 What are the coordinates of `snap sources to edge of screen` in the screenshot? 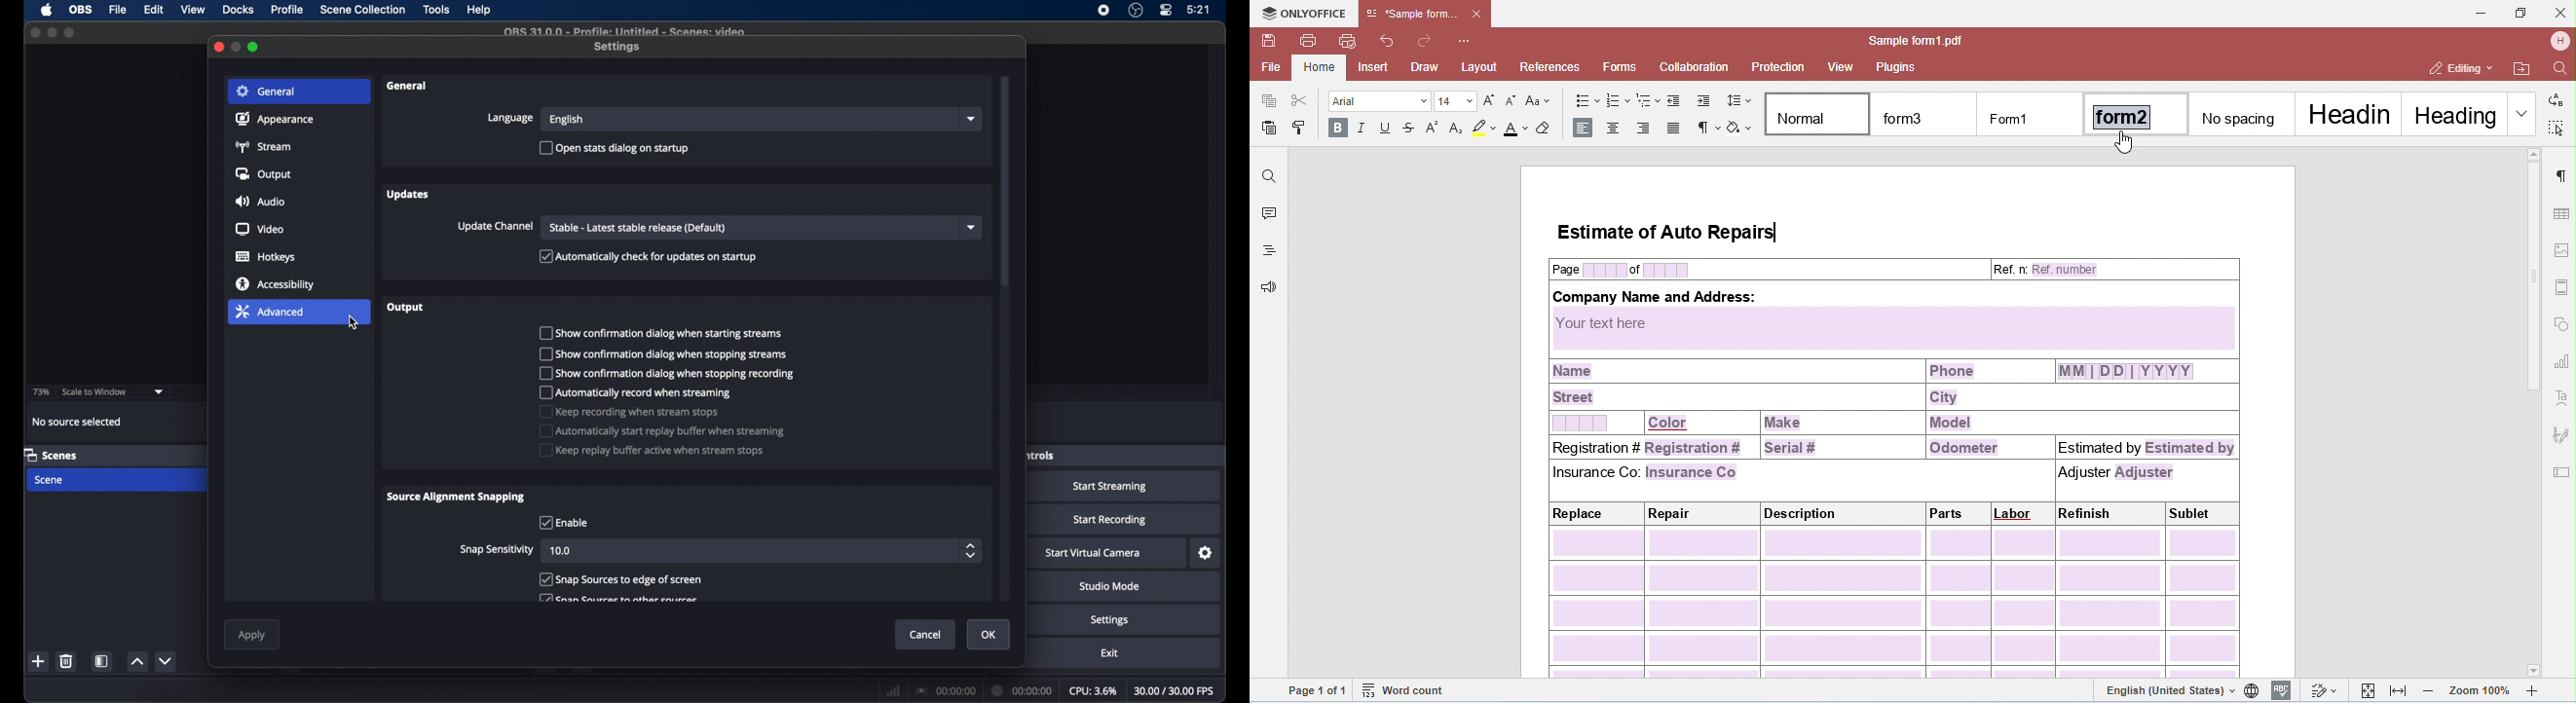 It's located at (620, 579).